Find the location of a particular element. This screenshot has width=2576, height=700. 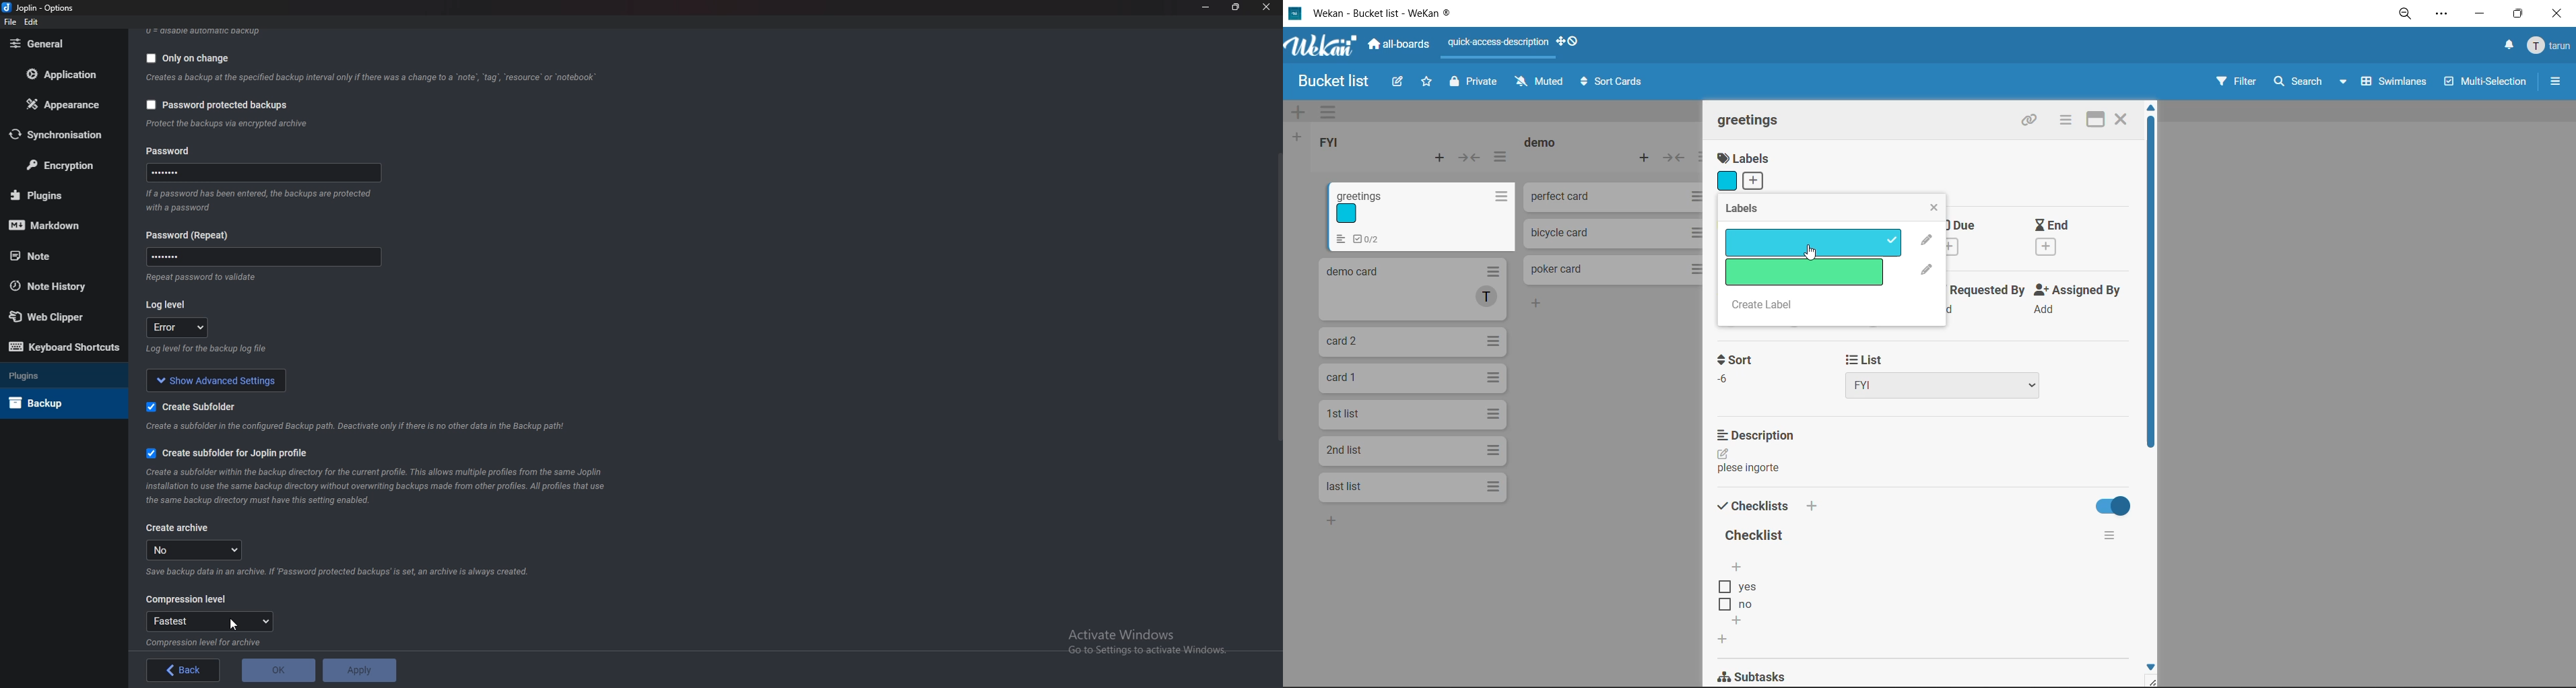

log level is located at coordinates (177, 328).